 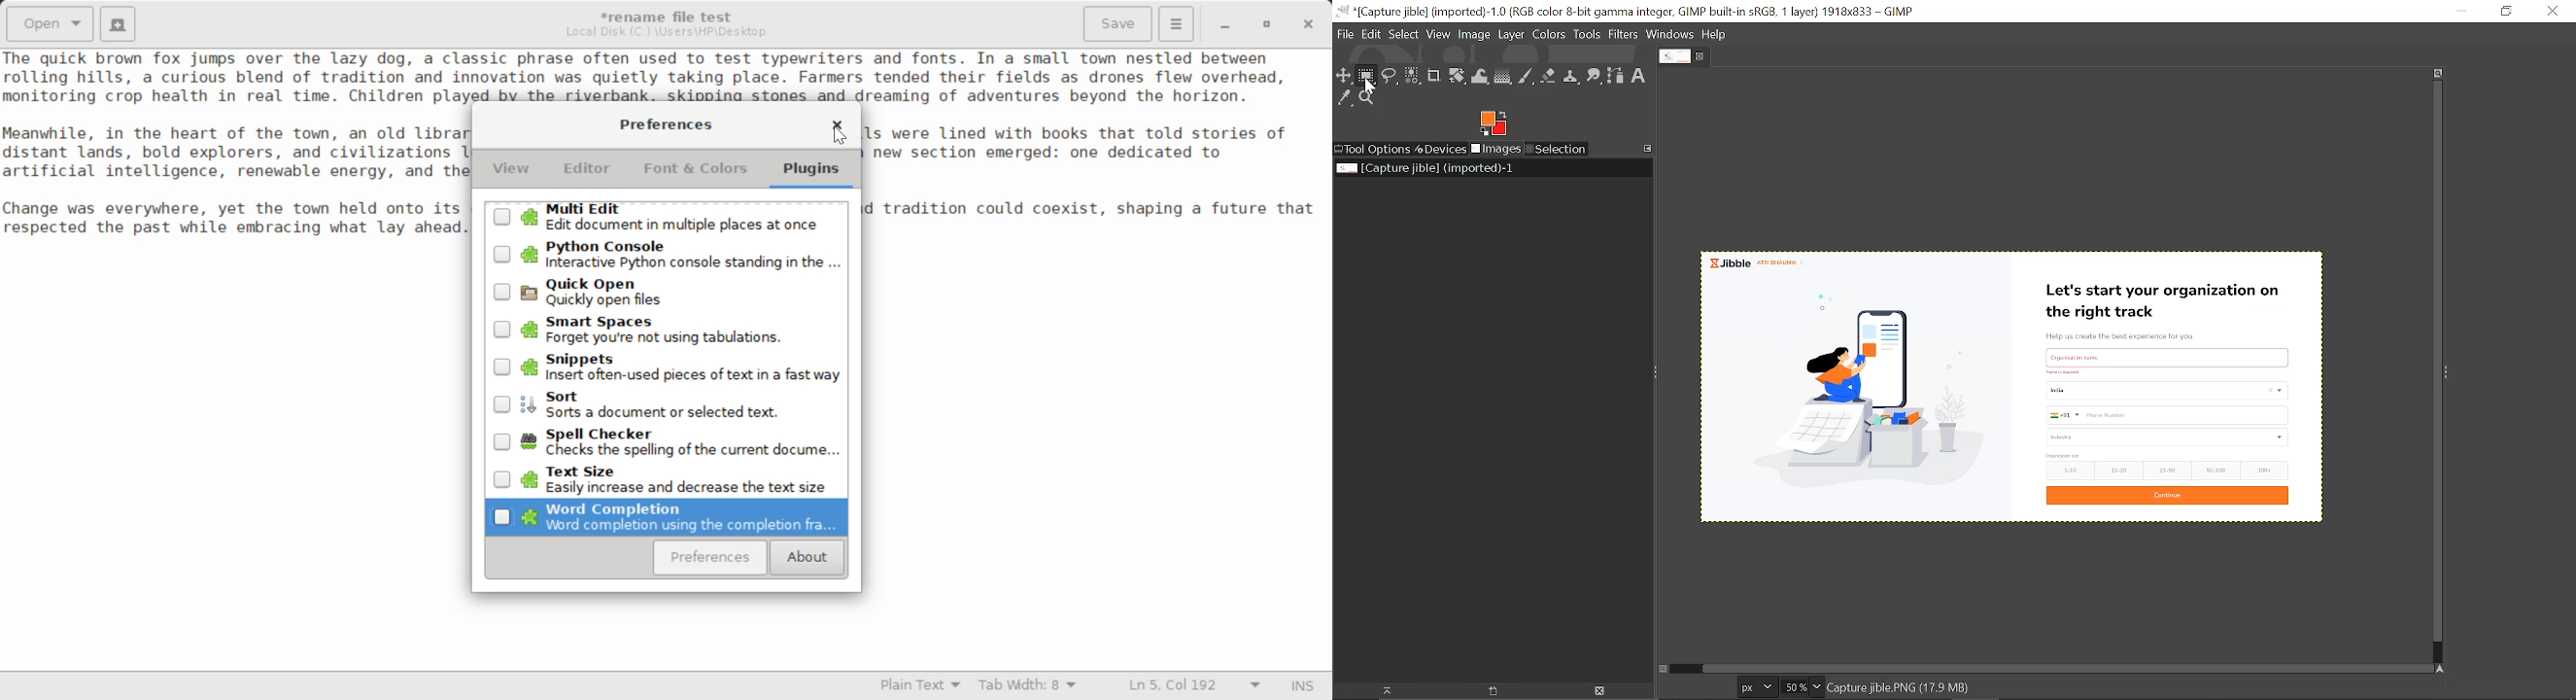 I want to click on Unselected Spell Checker Plugin , so click(x=670, y=442).